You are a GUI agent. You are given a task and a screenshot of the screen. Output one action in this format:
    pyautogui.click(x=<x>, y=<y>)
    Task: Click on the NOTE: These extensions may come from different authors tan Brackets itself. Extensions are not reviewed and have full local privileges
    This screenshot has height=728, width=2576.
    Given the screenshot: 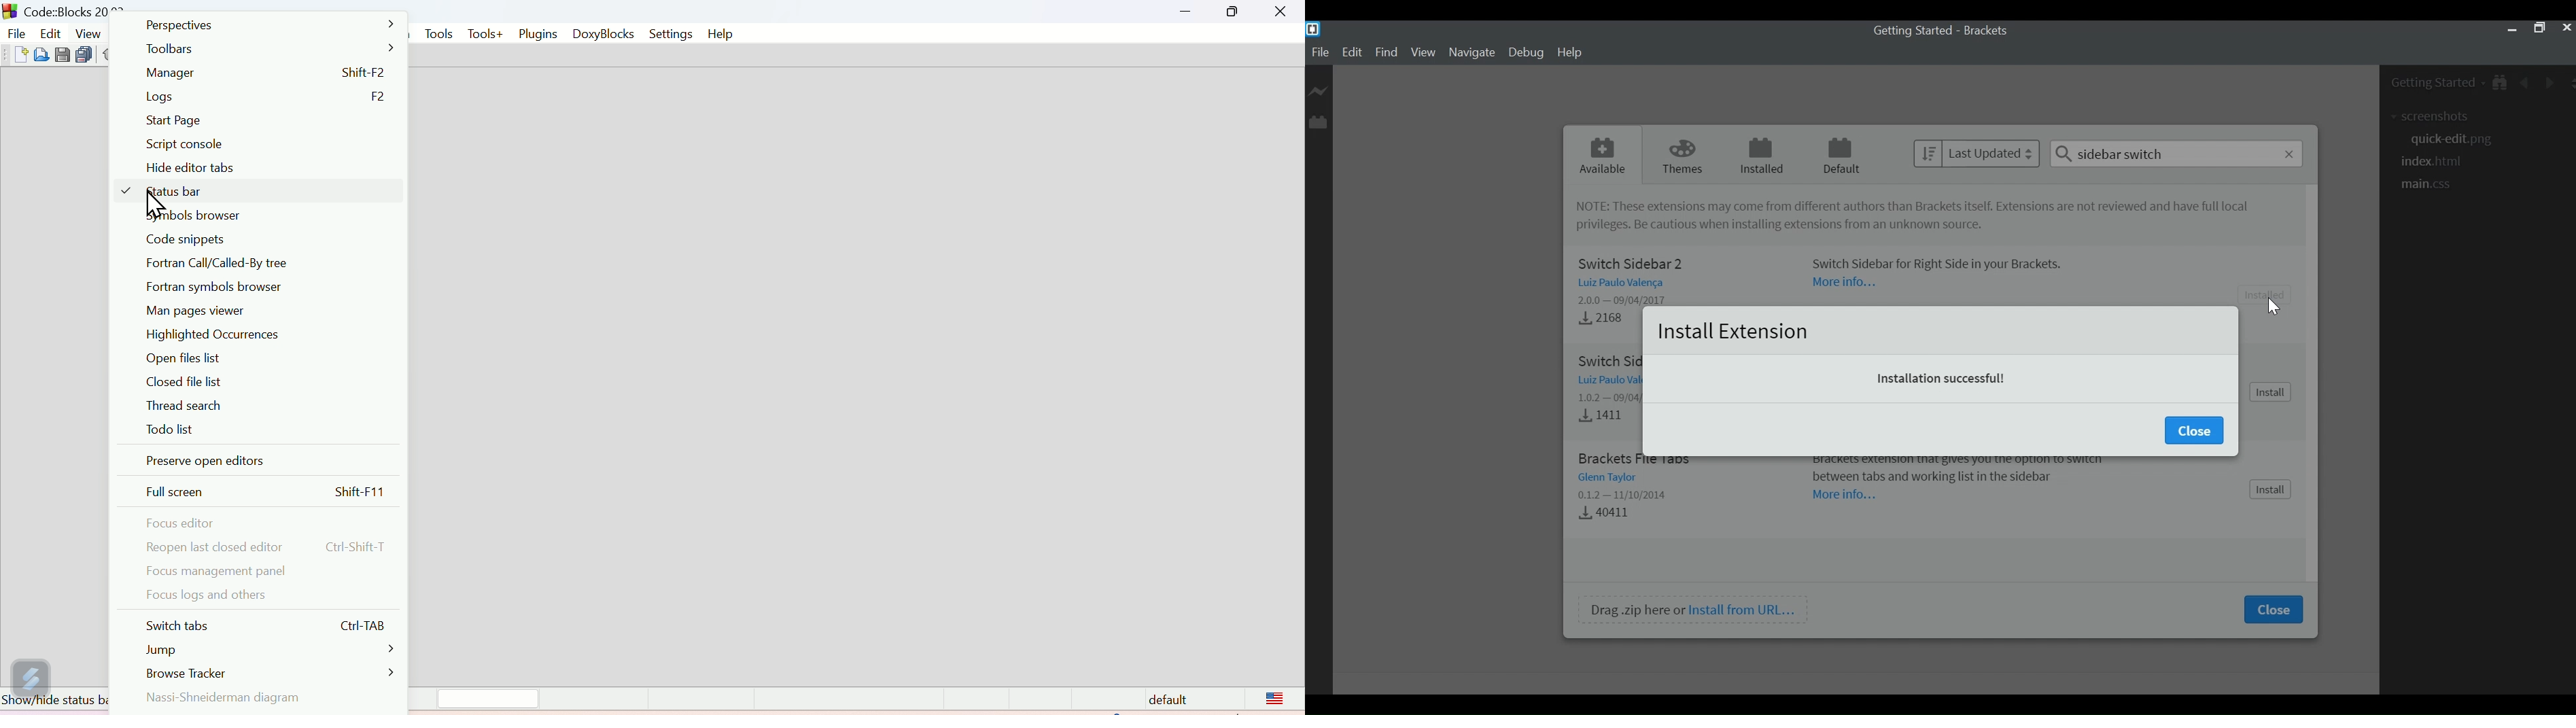 What is the action you would take?
    pyautogui.click(x=1902, y=207)
    